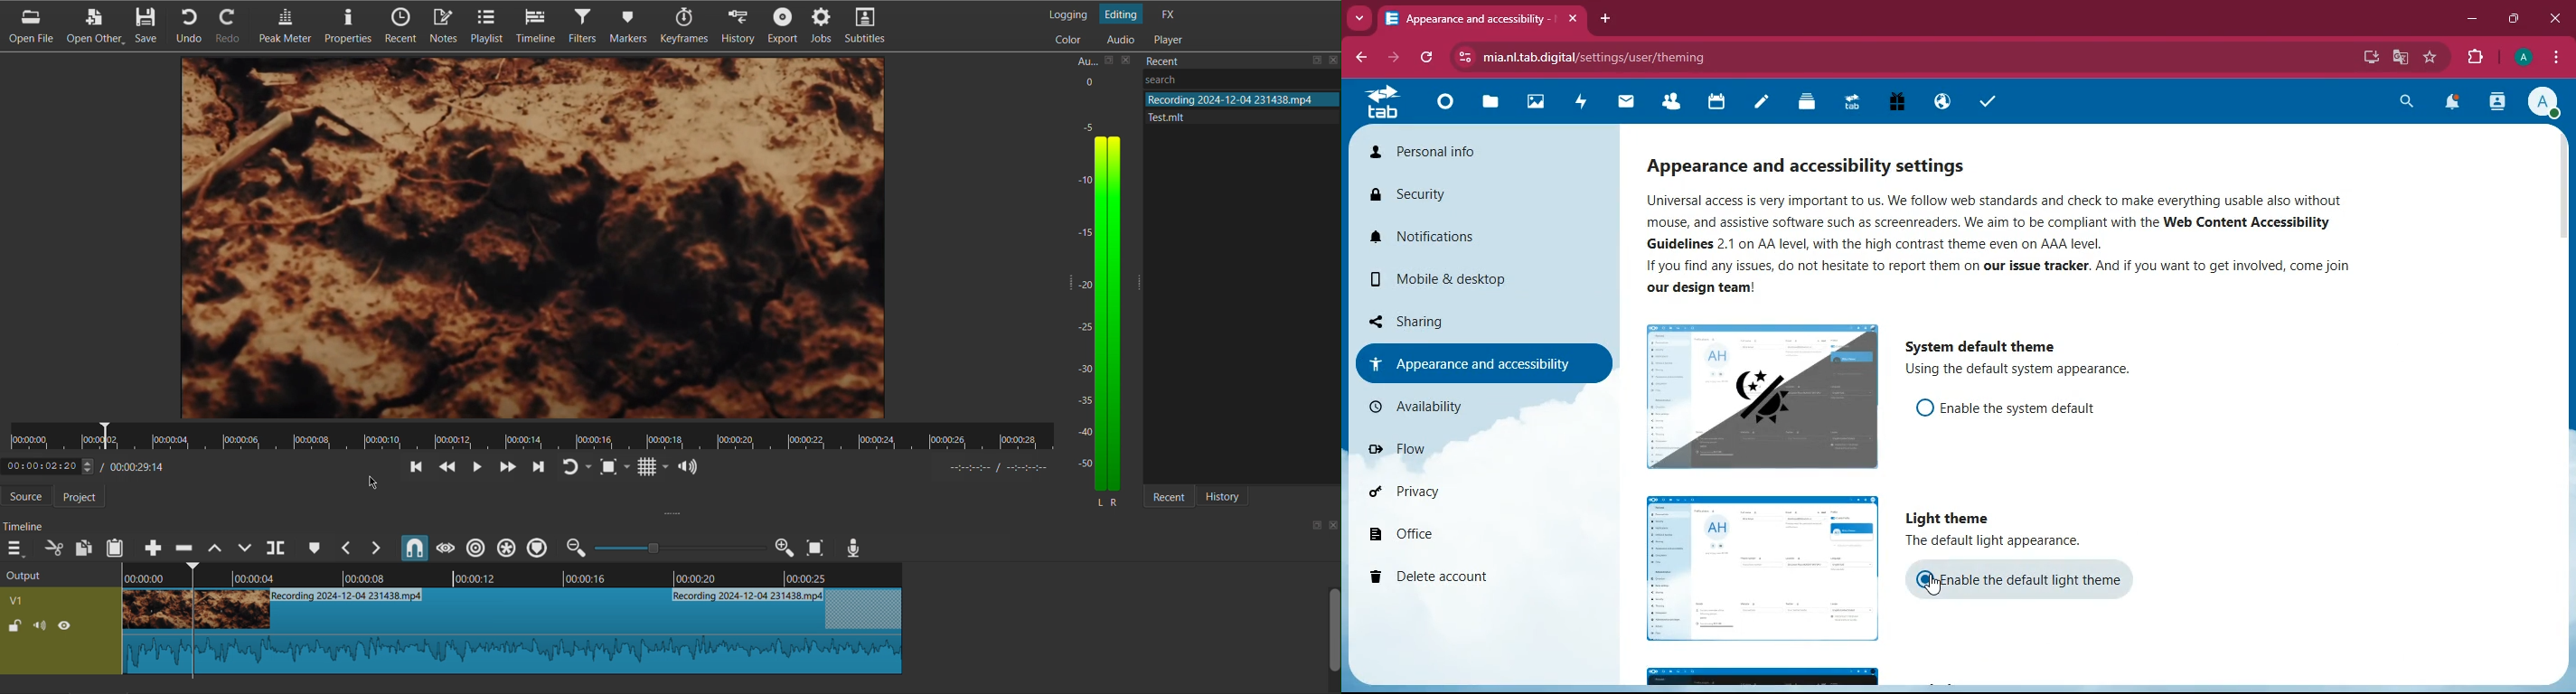 The width and height of the screenshot is (2576, 700). Describe the element at coordinates (1316, 60) in the screenshot. I see `save` at that location.